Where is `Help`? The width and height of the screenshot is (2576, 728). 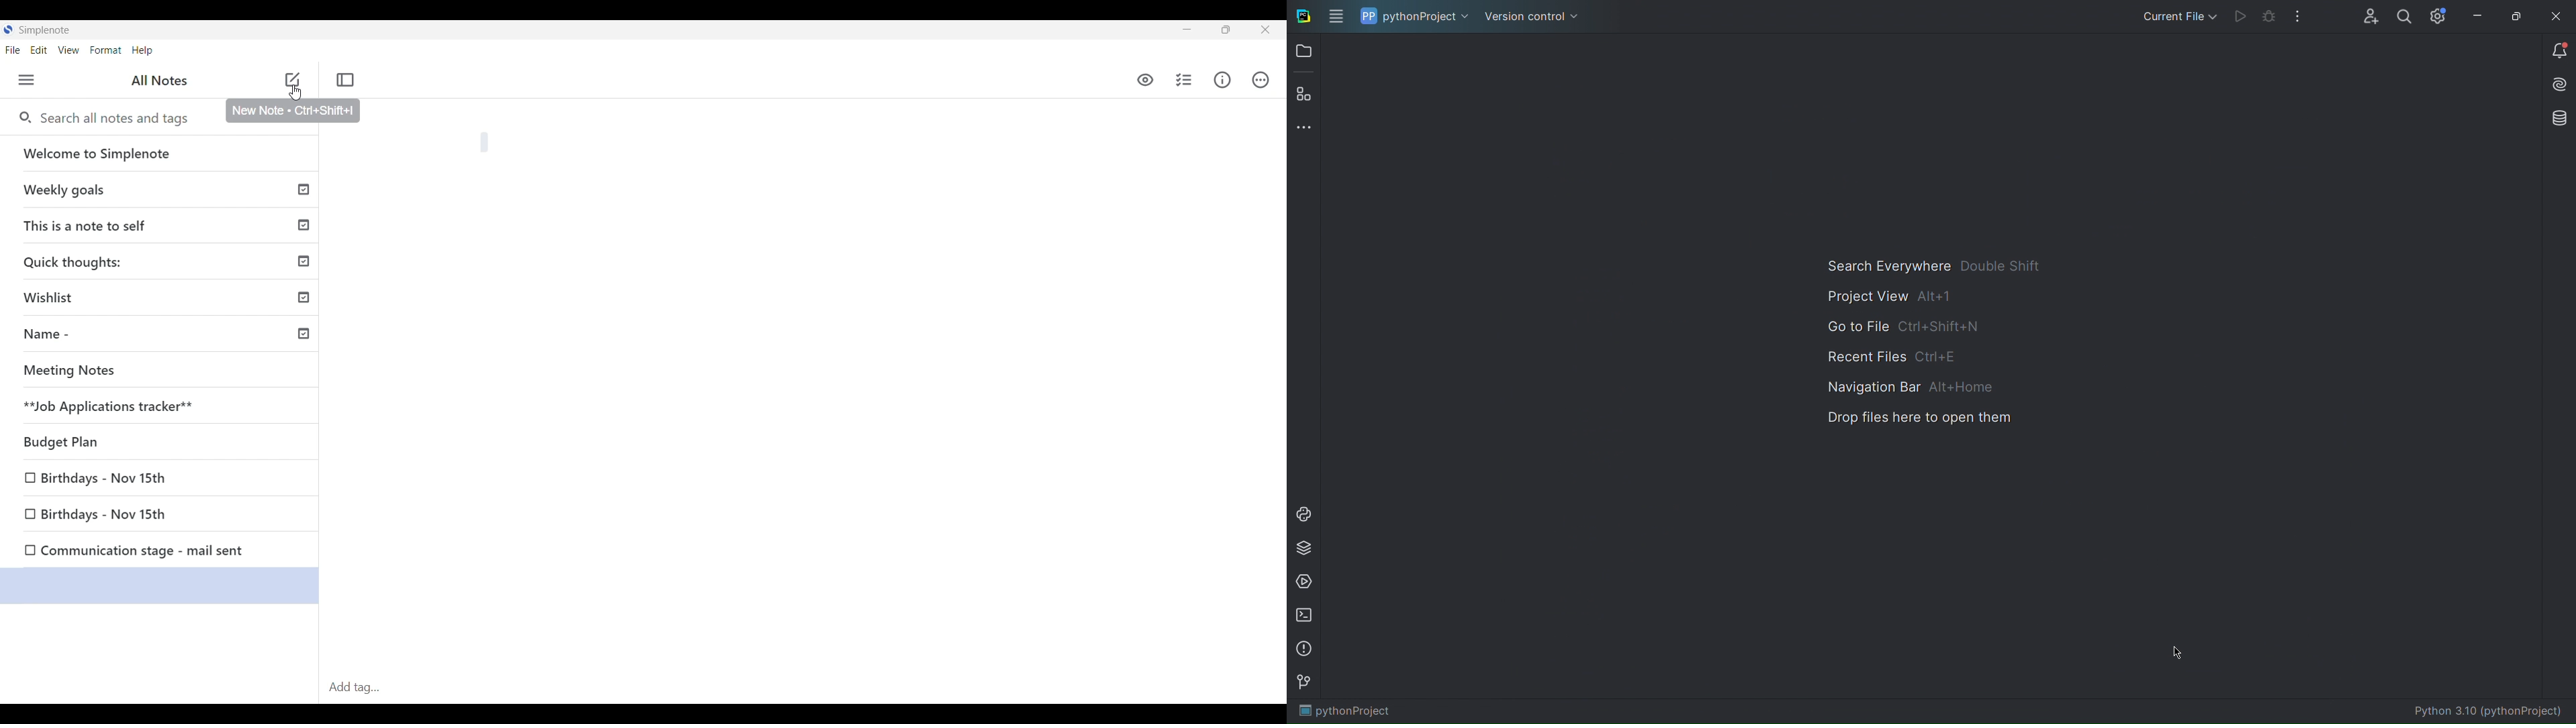 Help is located at coordinates (143, 51).